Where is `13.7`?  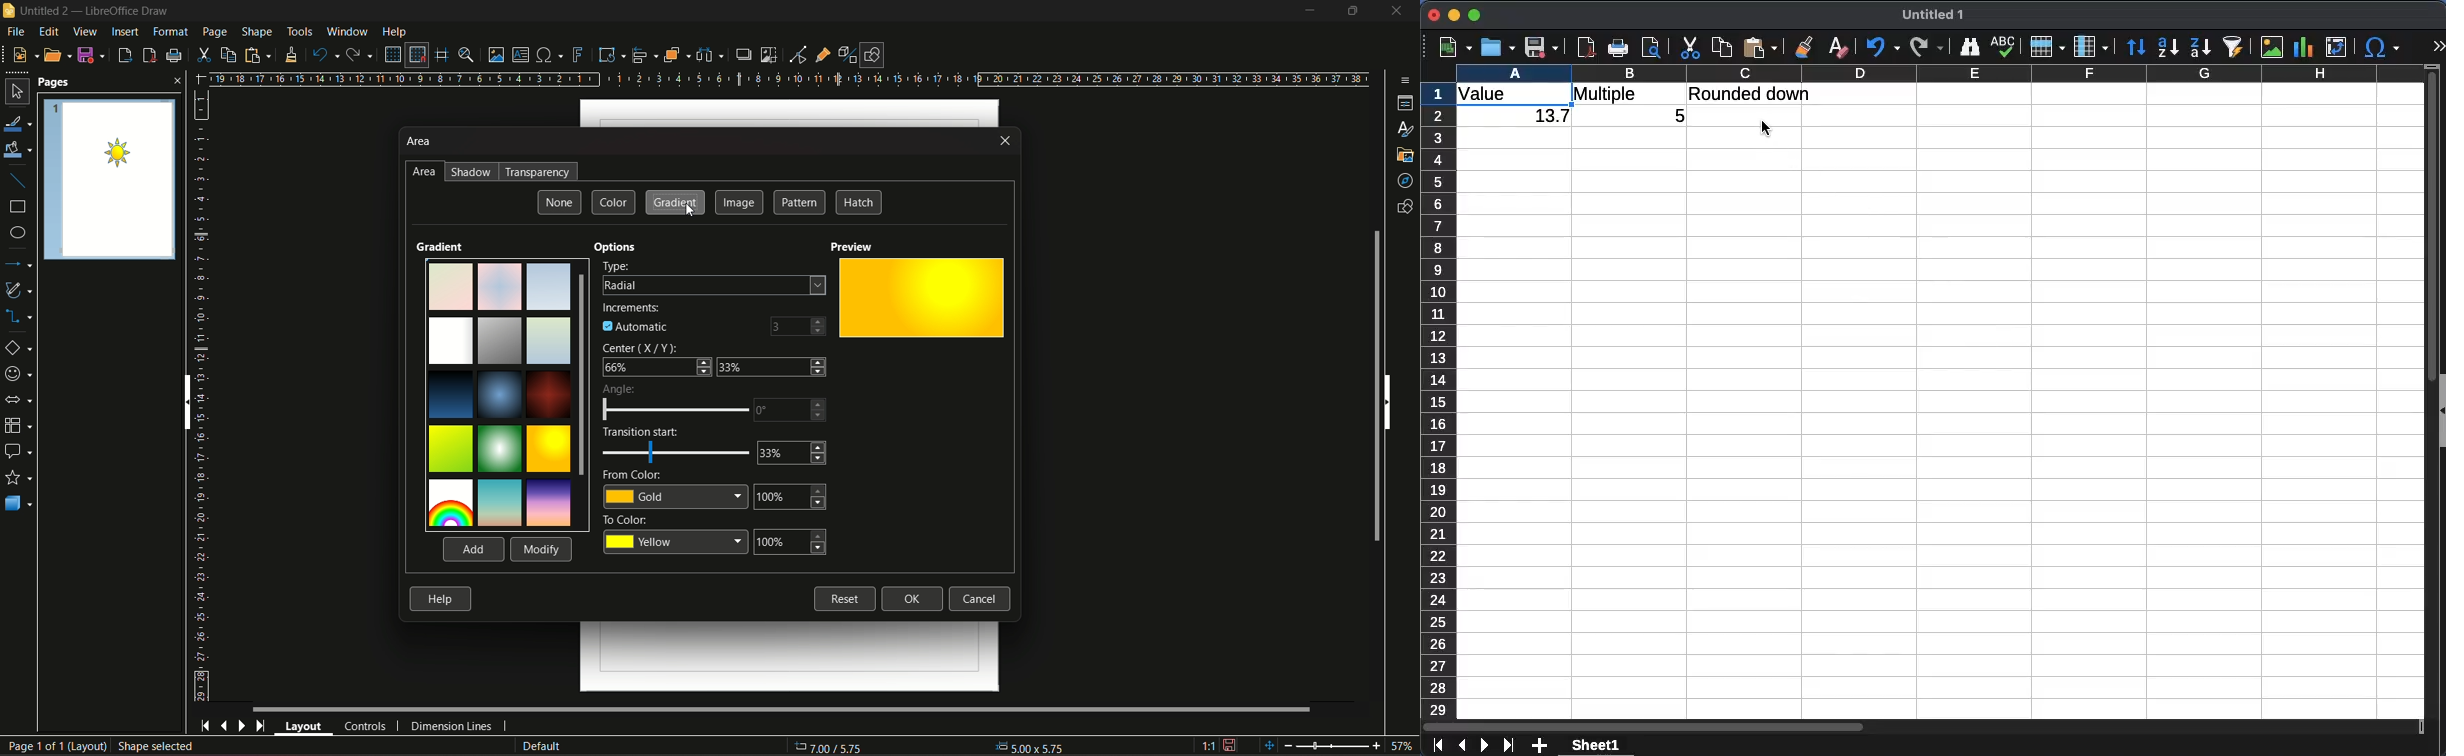
13.7 is located at coordinates (1548, 118).